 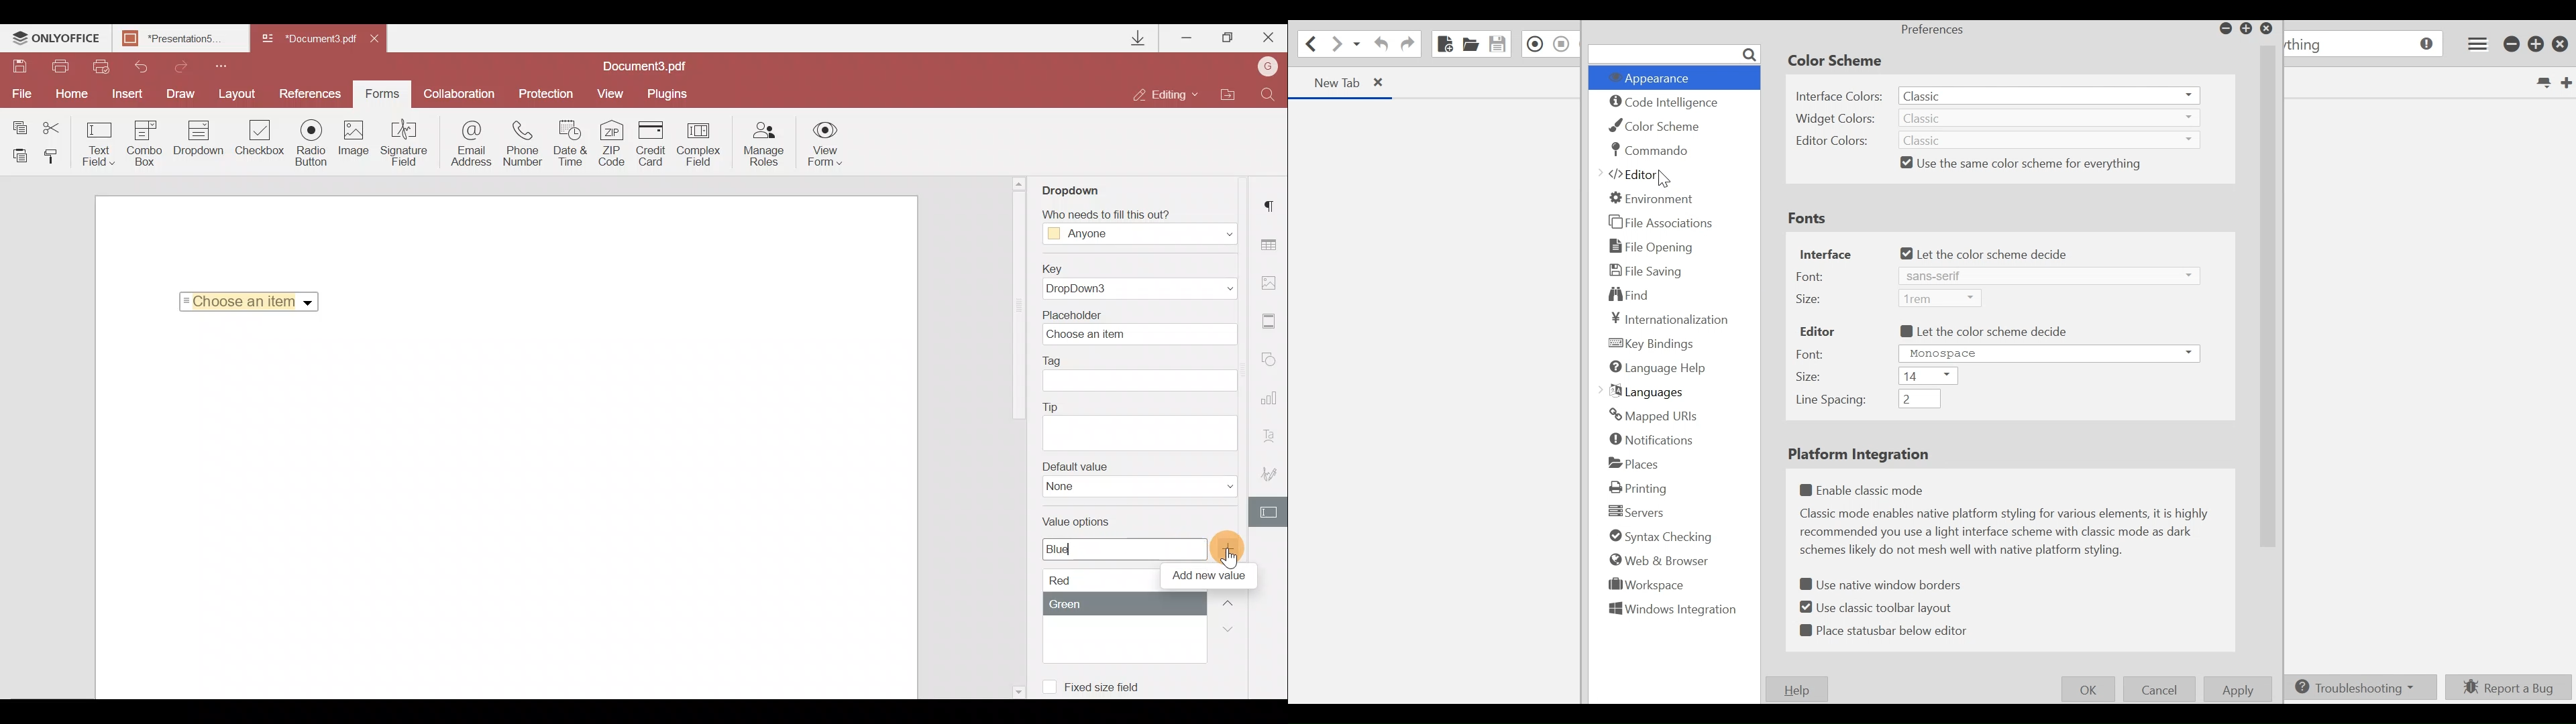 What do you see at coordinates (57, 40) in the screenshot?
I see `ONLYOFFICE` at bounding box center [57, 40].